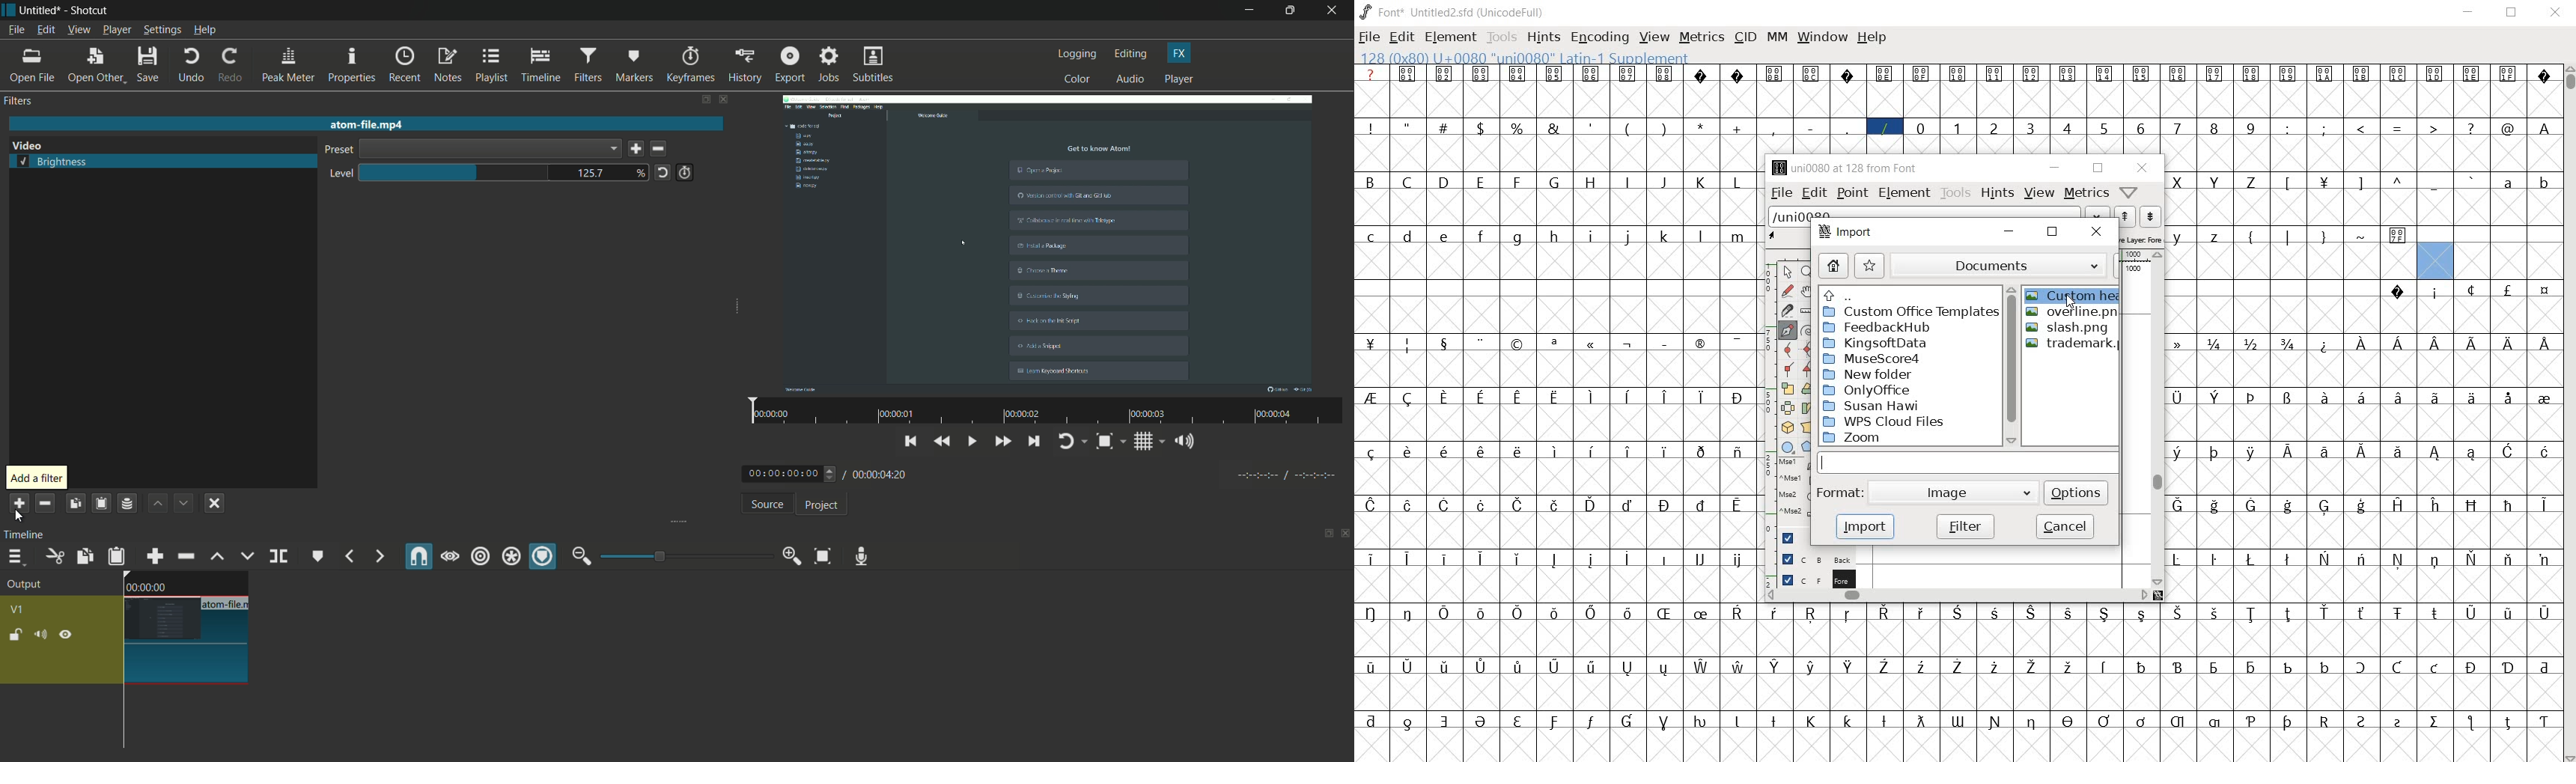 The height and width of the screenshot is (784, 2576). What do you see at coordinates (1736, 344) in the screenshot?
I see `glyph` at bounding box center [1736, 344].